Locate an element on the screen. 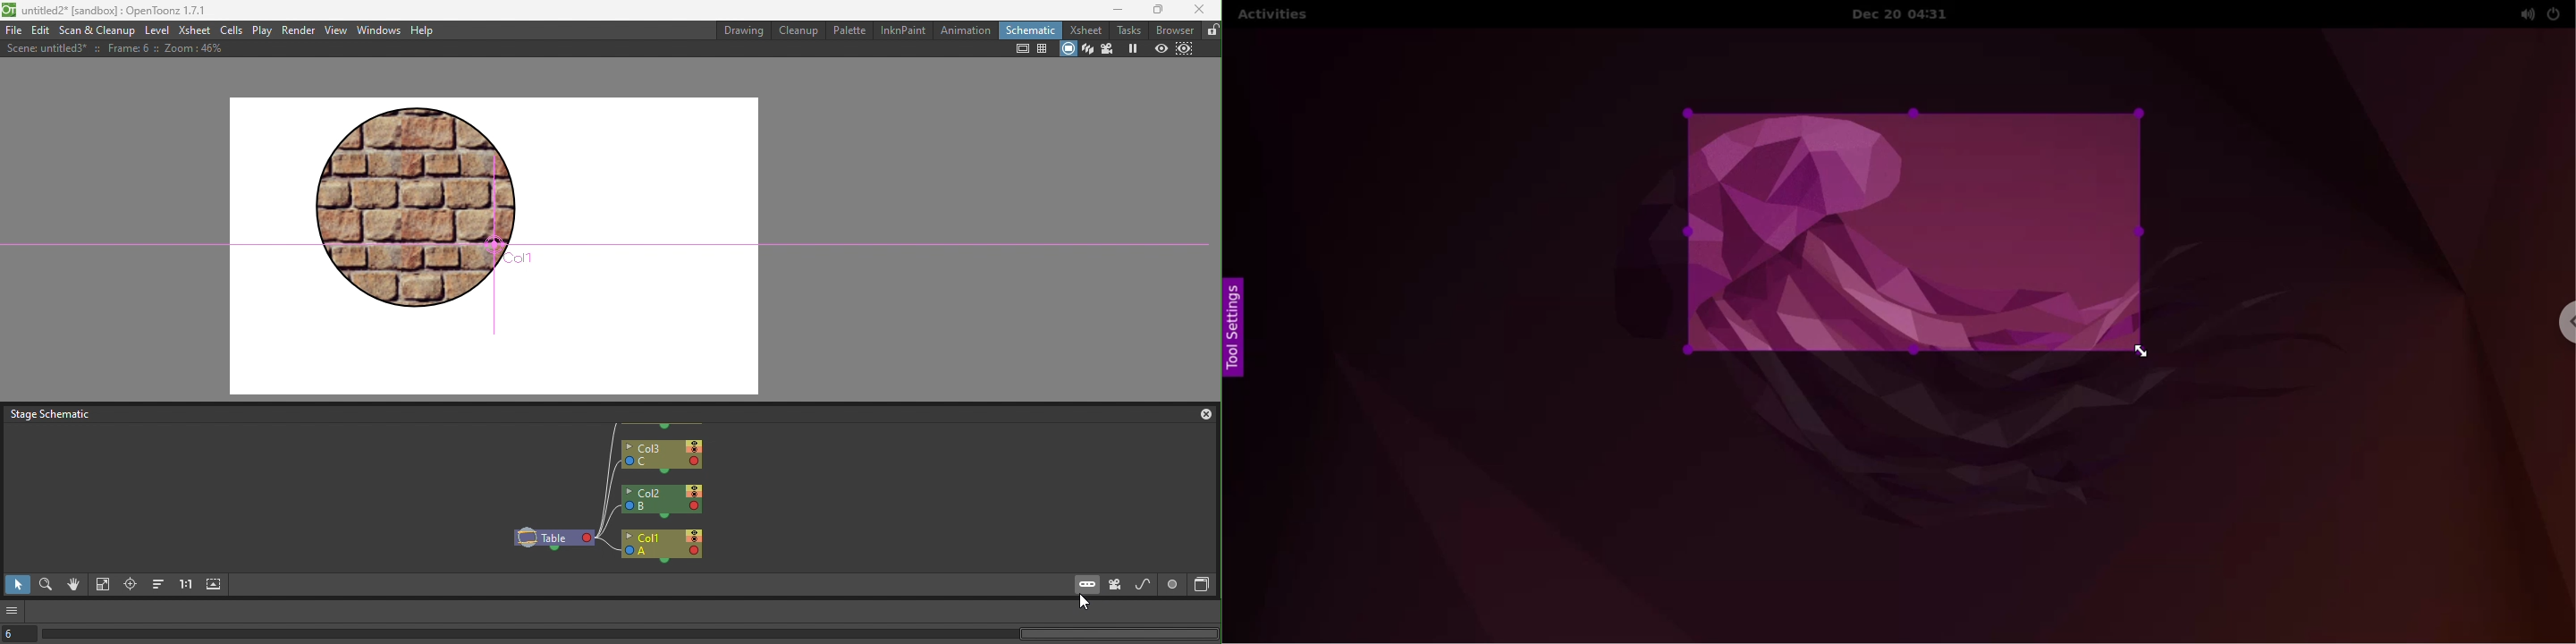 The width and height of the screenshot is (2576, 644). Browser is located at coordinates (1175, 30).